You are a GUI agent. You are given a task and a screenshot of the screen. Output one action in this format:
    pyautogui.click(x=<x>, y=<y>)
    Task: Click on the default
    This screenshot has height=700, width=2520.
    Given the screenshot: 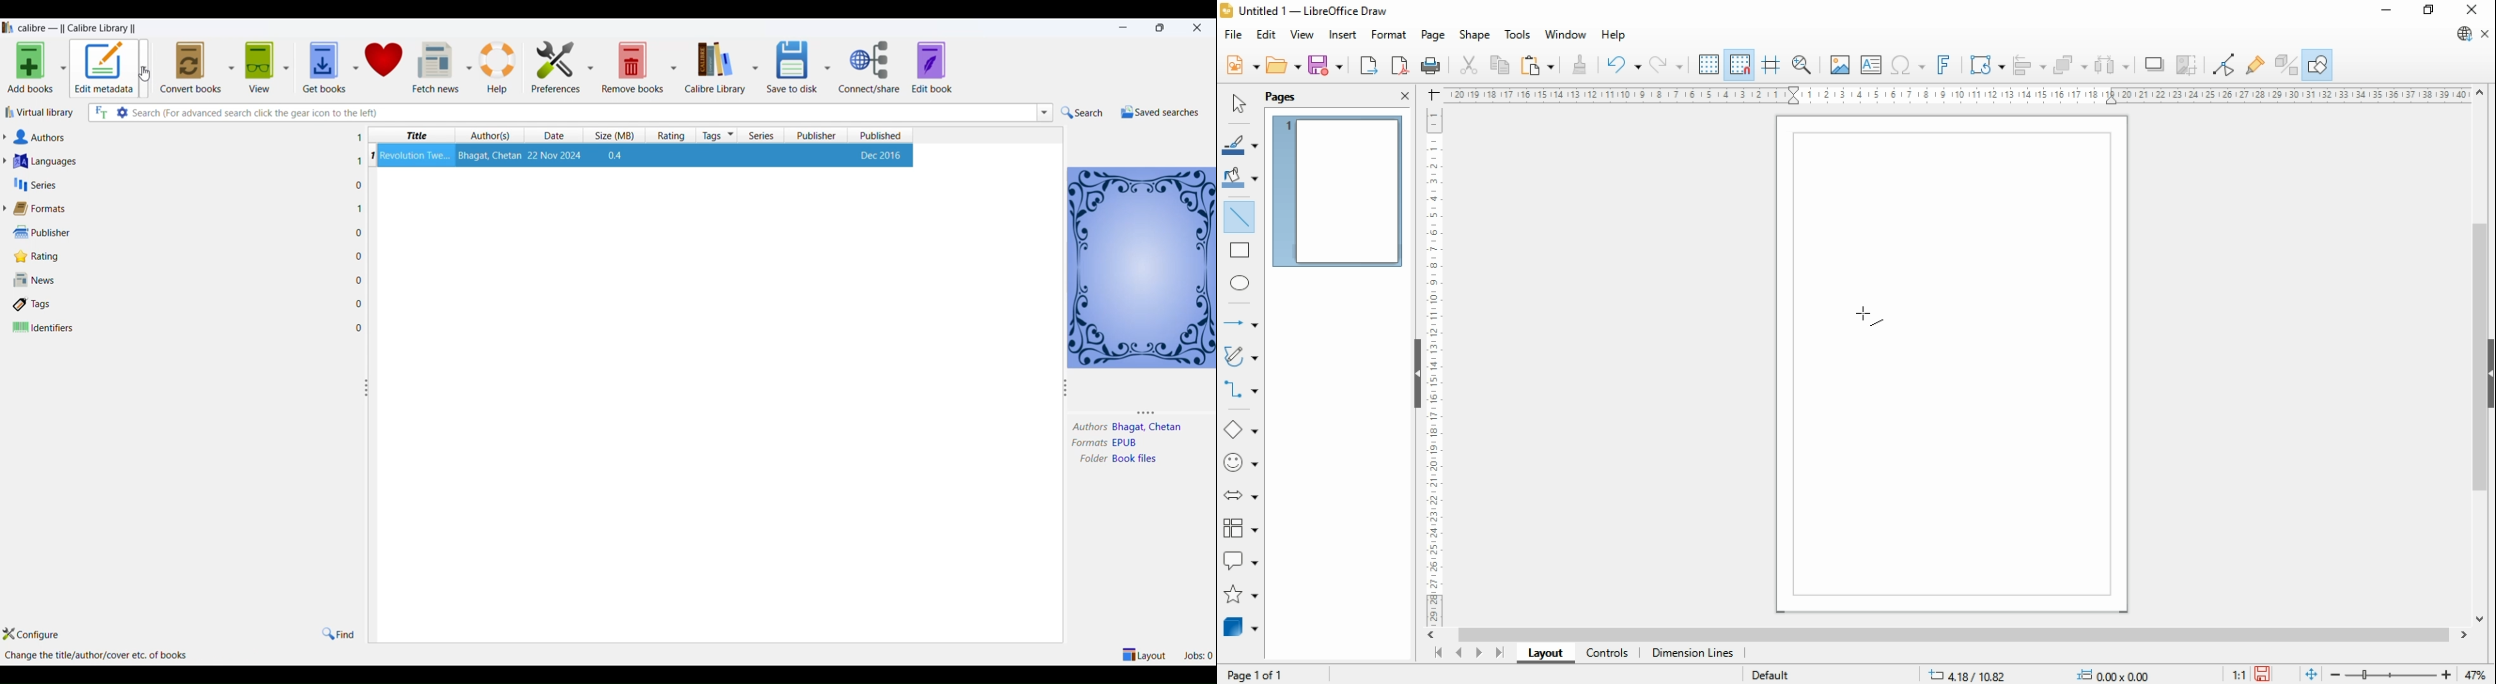 What is the action you would take?
    pyautogui.click(x=1771, y=675)
    